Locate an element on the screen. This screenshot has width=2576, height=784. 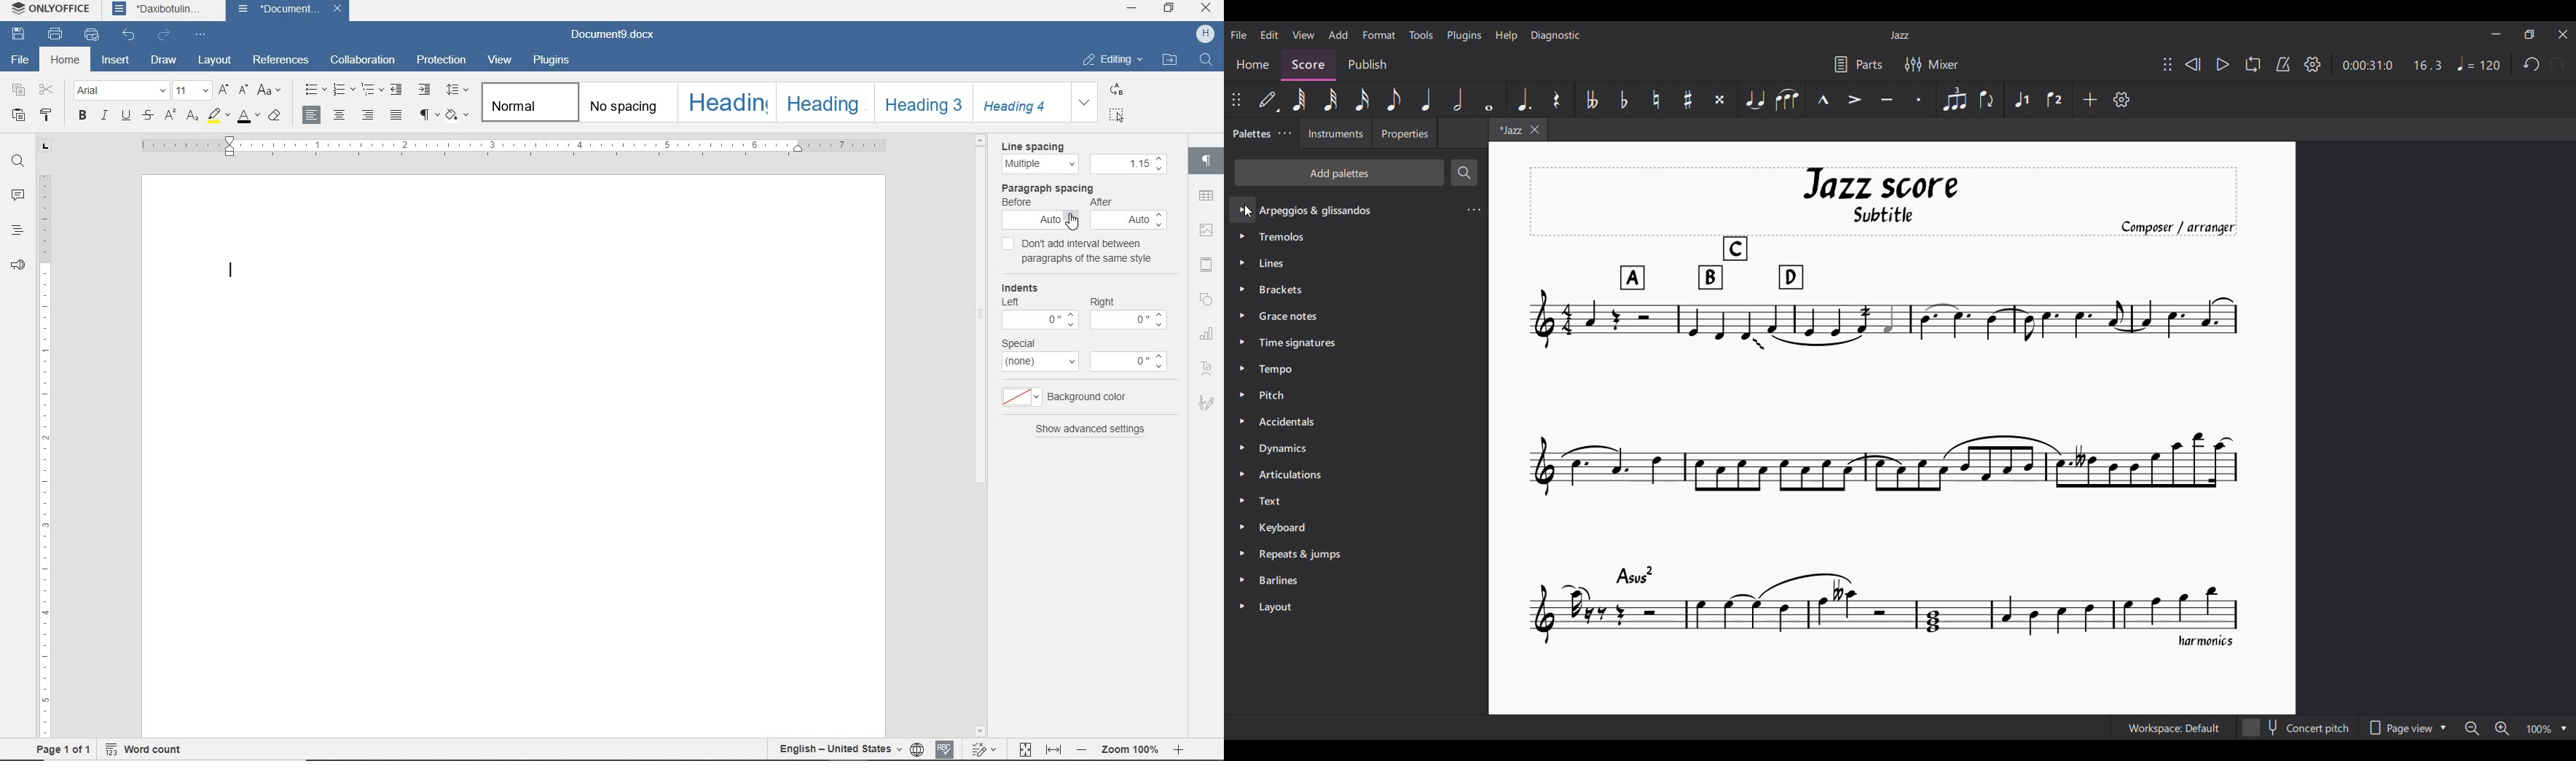
Change position is located at coordinates (2168, 64).